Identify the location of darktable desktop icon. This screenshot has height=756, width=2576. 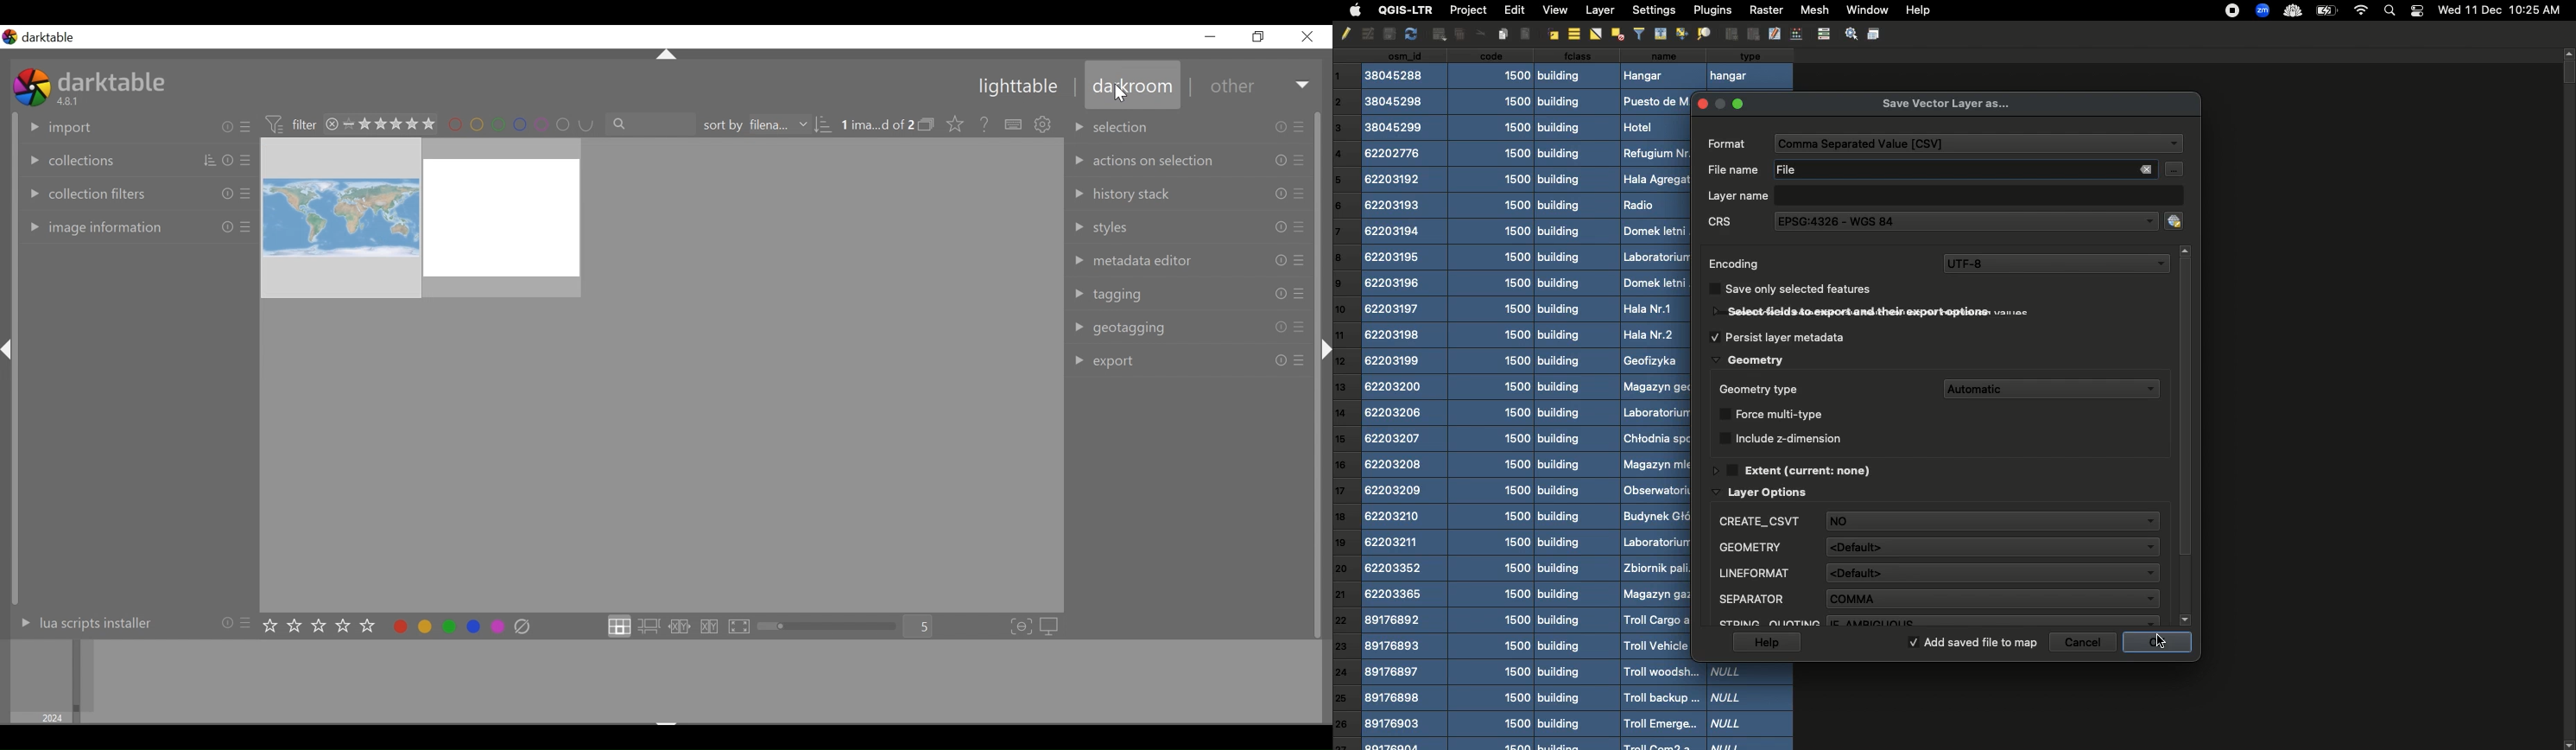
(32, 88).